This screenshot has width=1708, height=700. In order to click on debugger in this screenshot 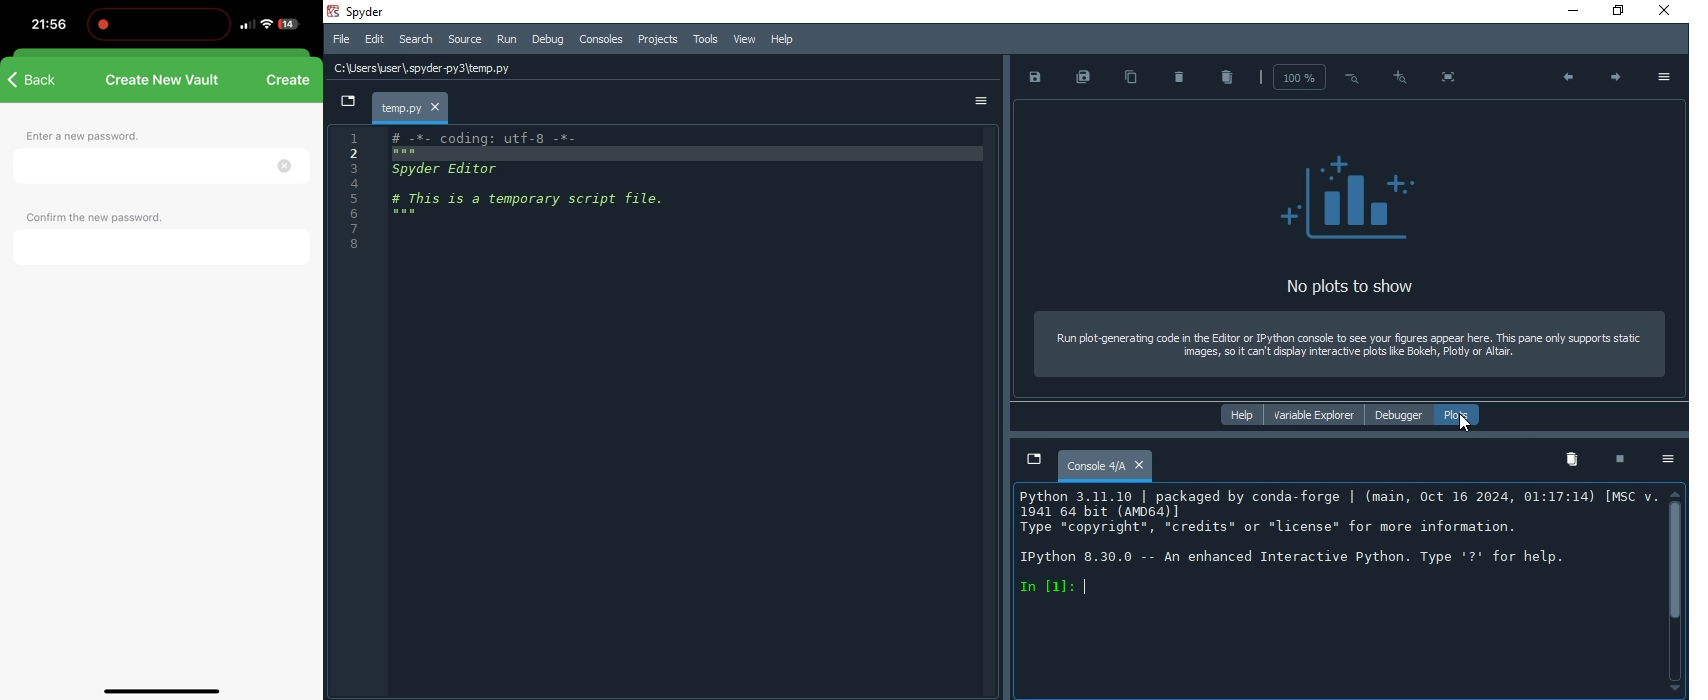, I will do `click(1395, 415)`.